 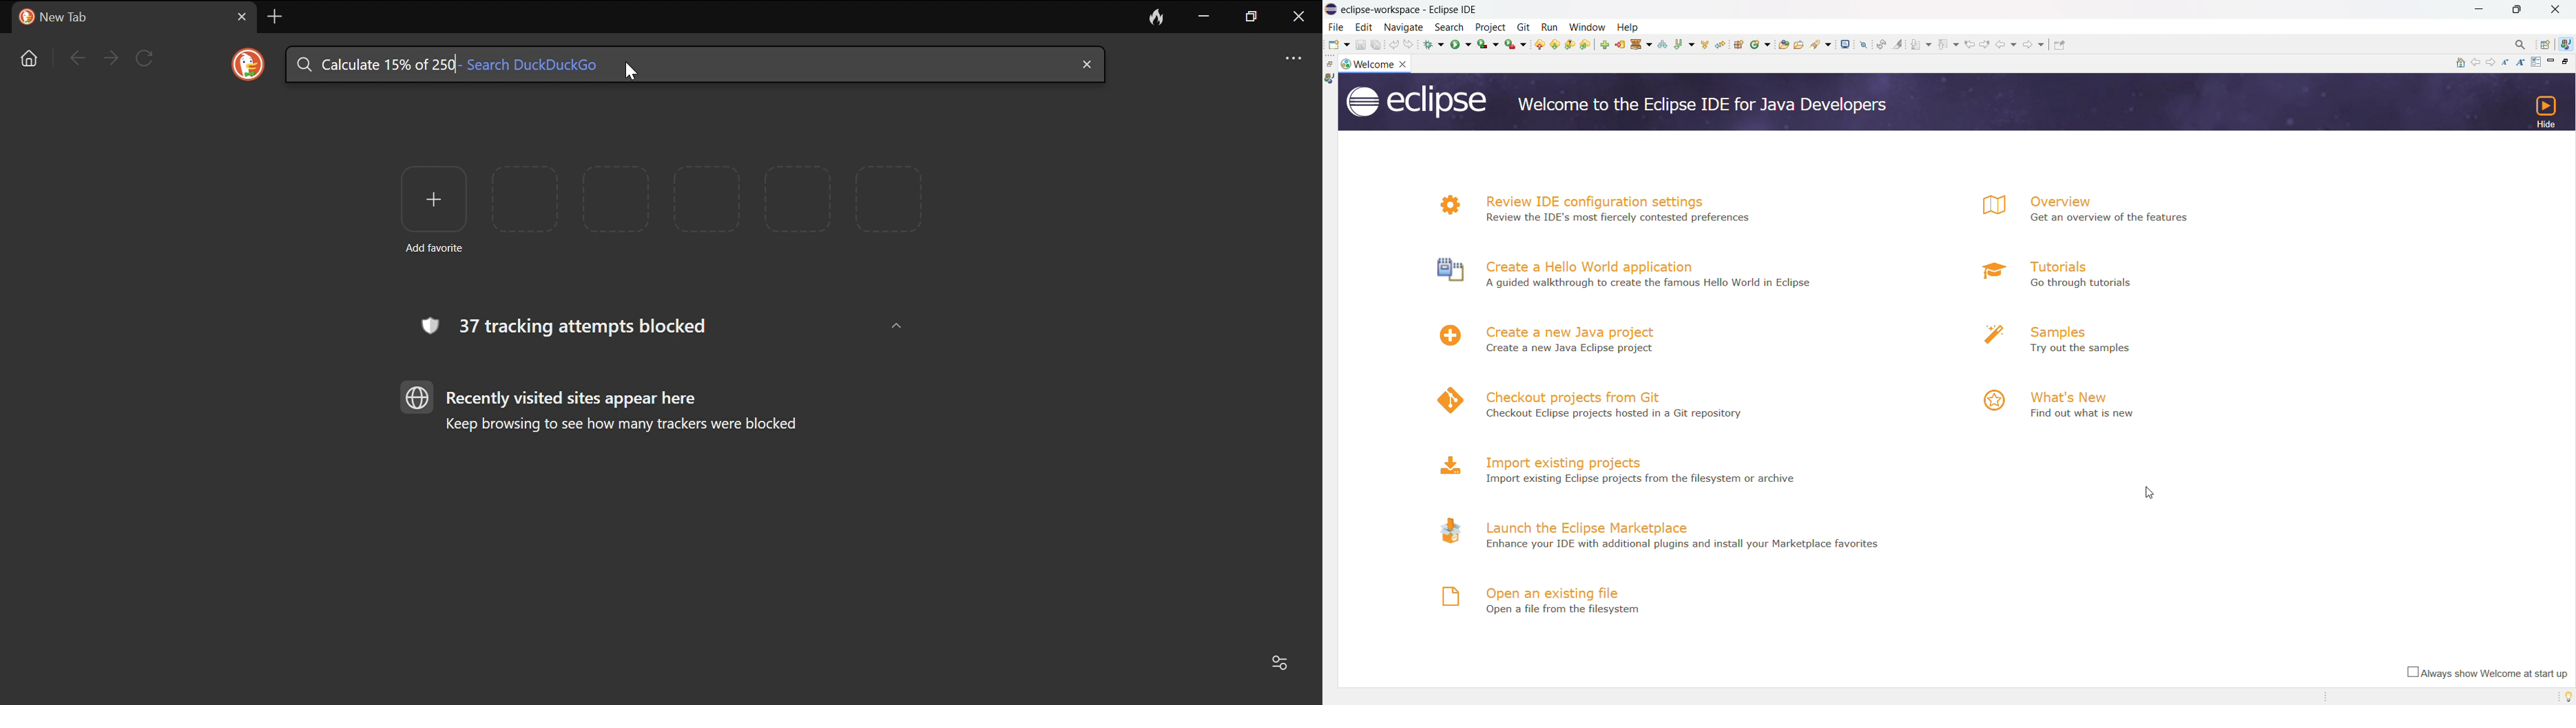 What do you see at coordinates (1573, 331) in the screenshot?
I see `create a new java project` at bounding box center [1573, 331].